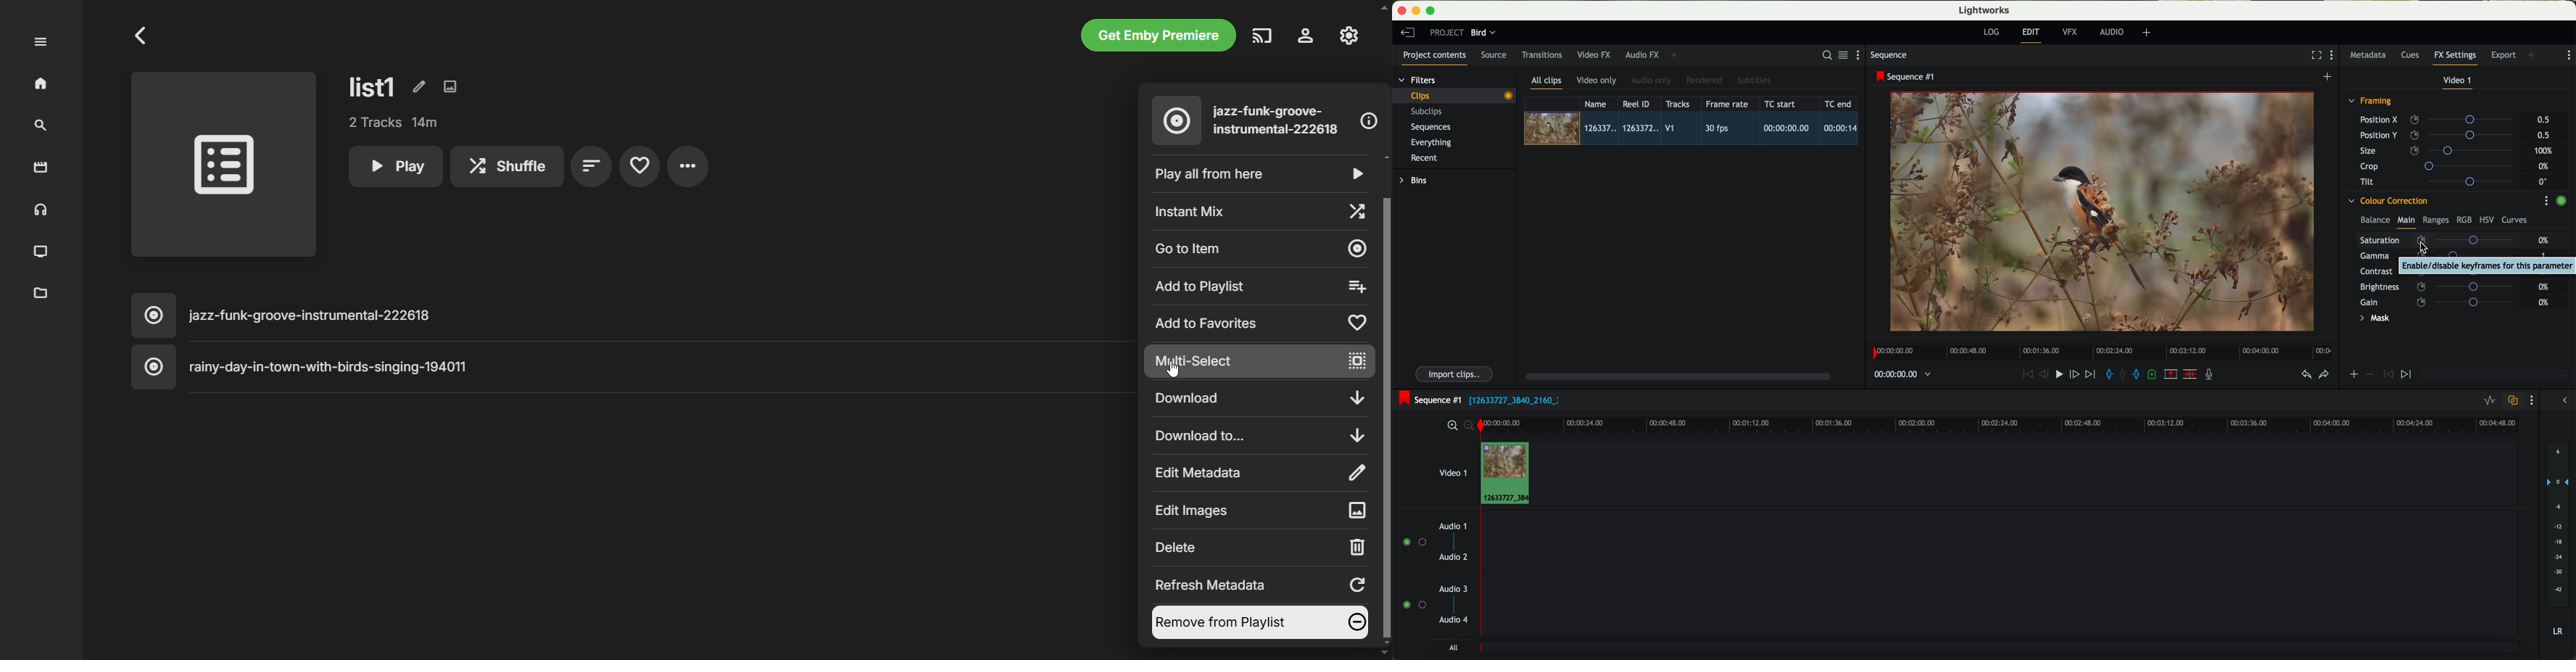  What do you see at coordinates (1781, 104) in the screenshot?
I see `TC start` at bounding box center [1781, 104].